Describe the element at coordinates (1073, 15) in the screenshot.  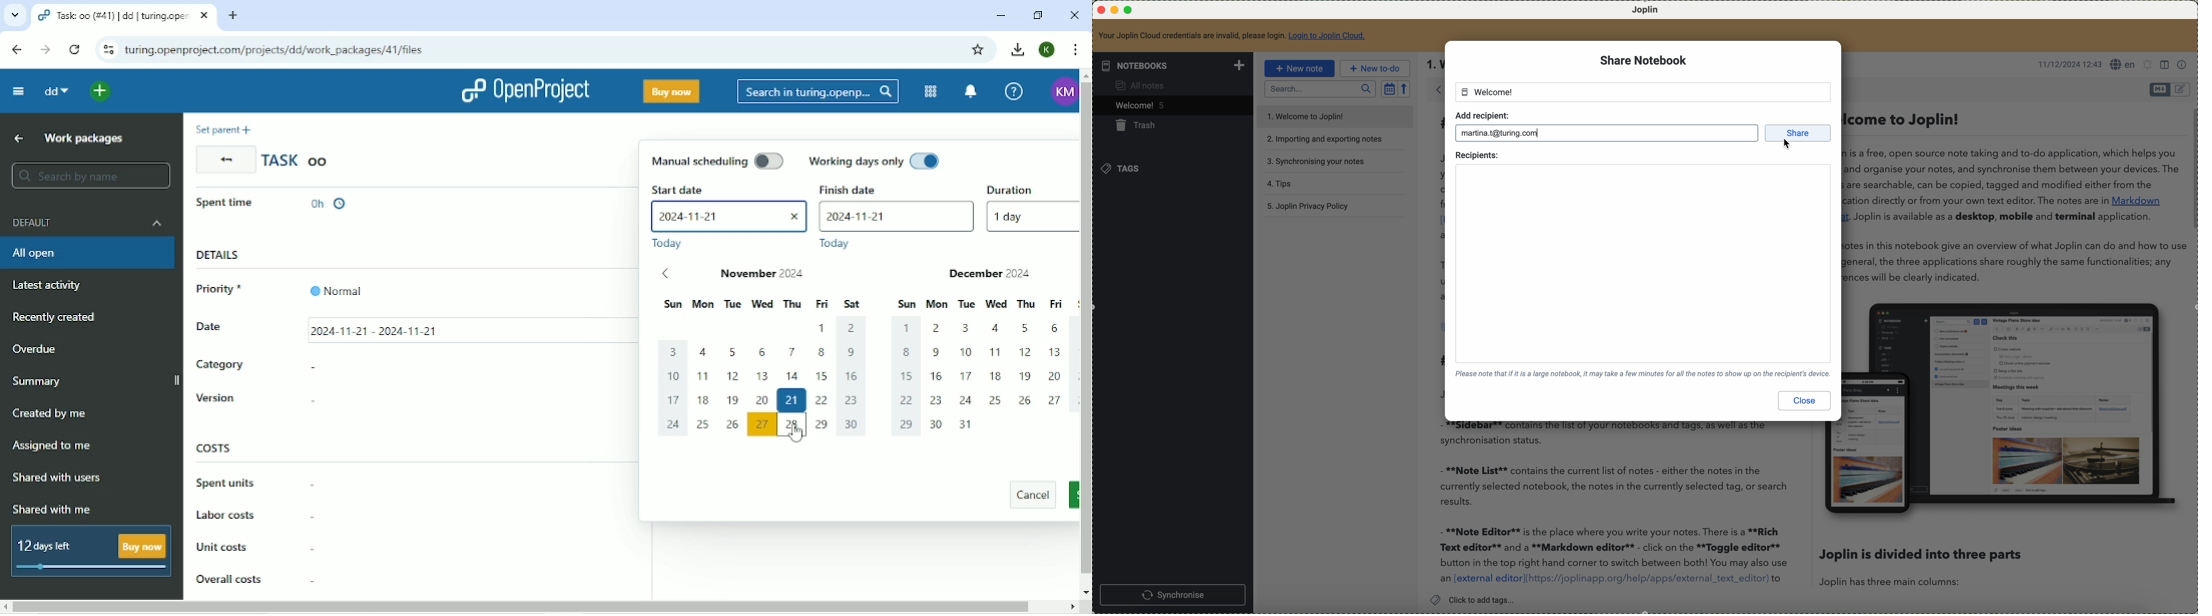
I see `Close` at that location.